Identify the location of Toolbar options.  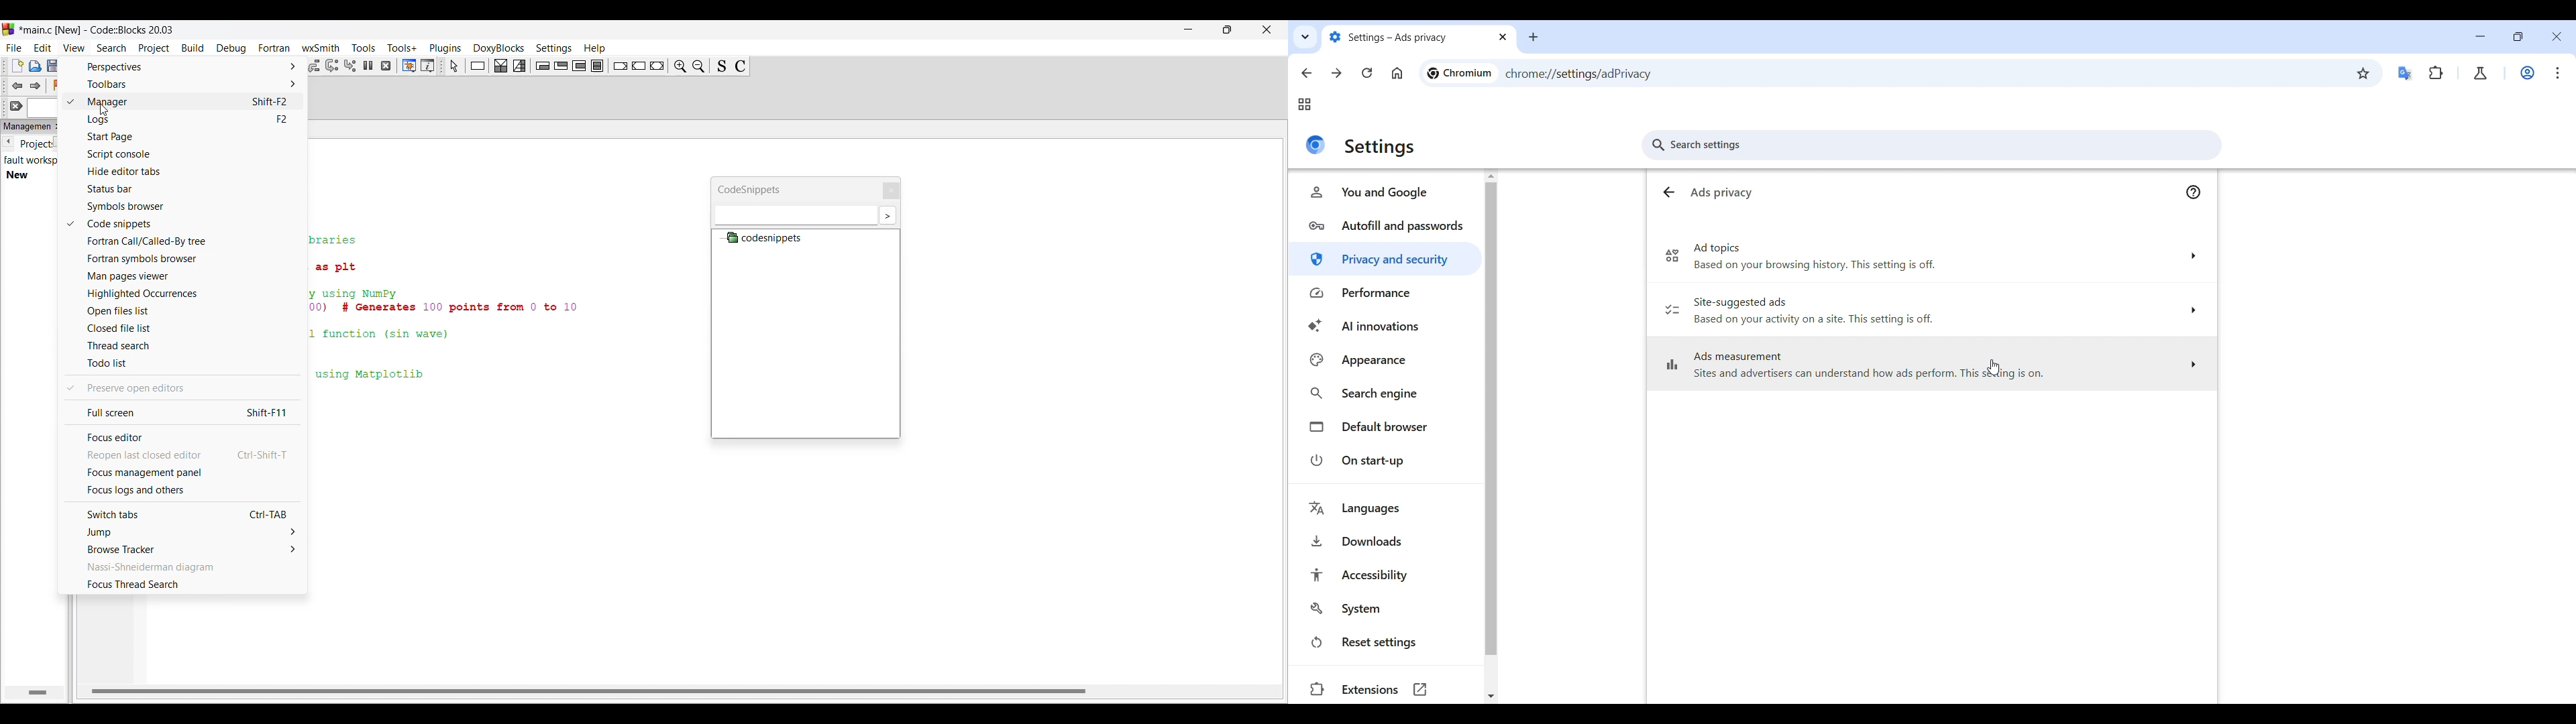
(182, 84).